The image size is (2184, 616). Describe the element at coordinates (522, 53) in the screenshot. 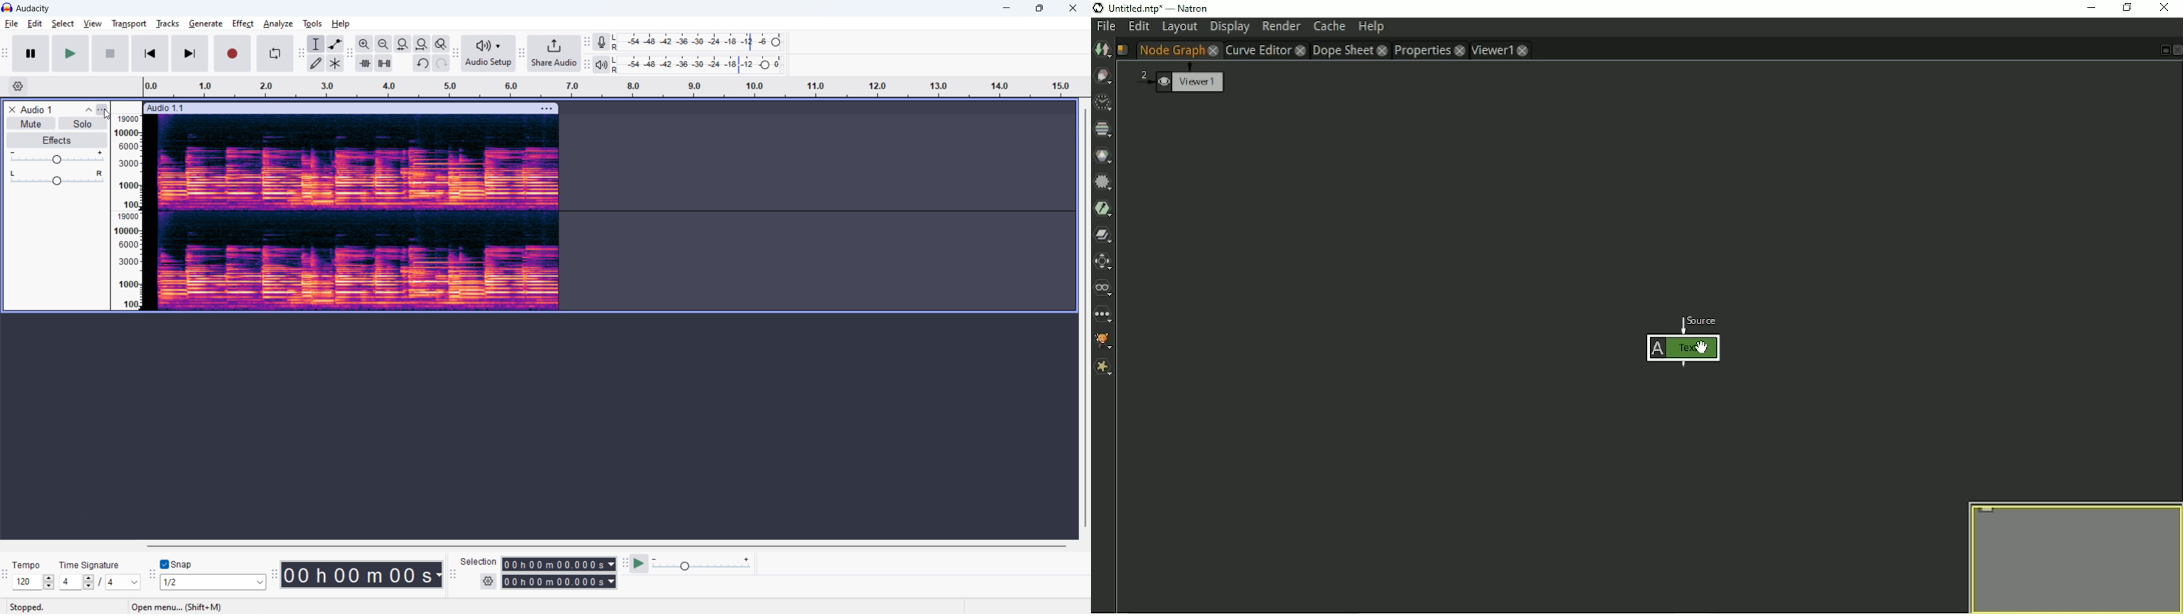

I see `share audio toolbar` at that location.